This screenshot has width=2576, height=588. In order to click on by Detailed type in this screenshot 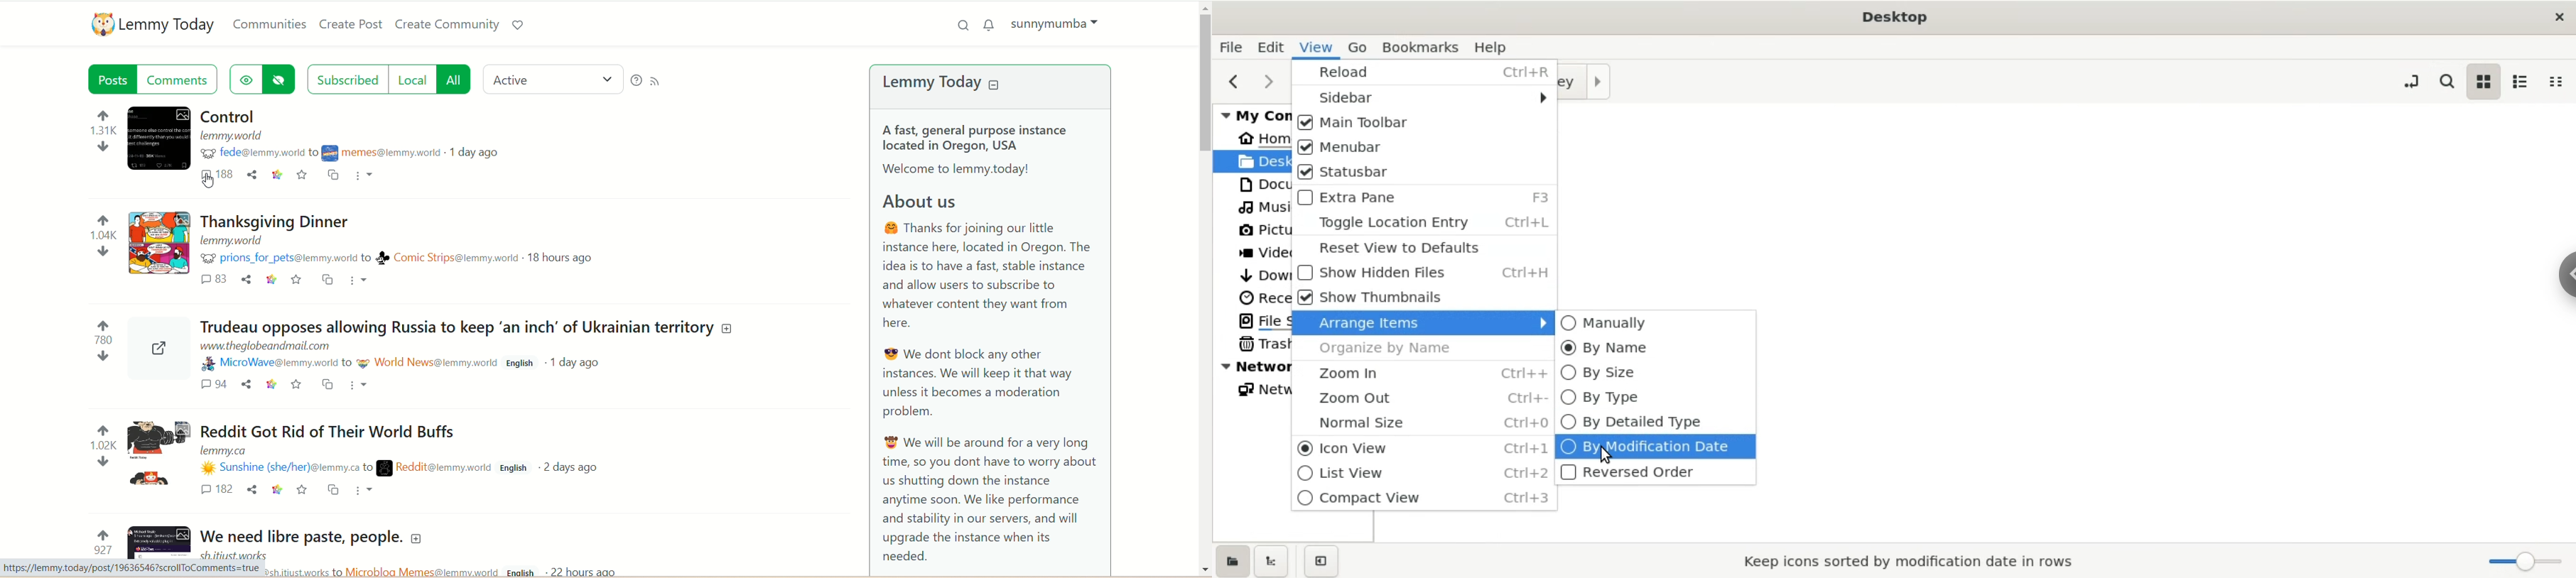, I will do `click(1655, 425)`.